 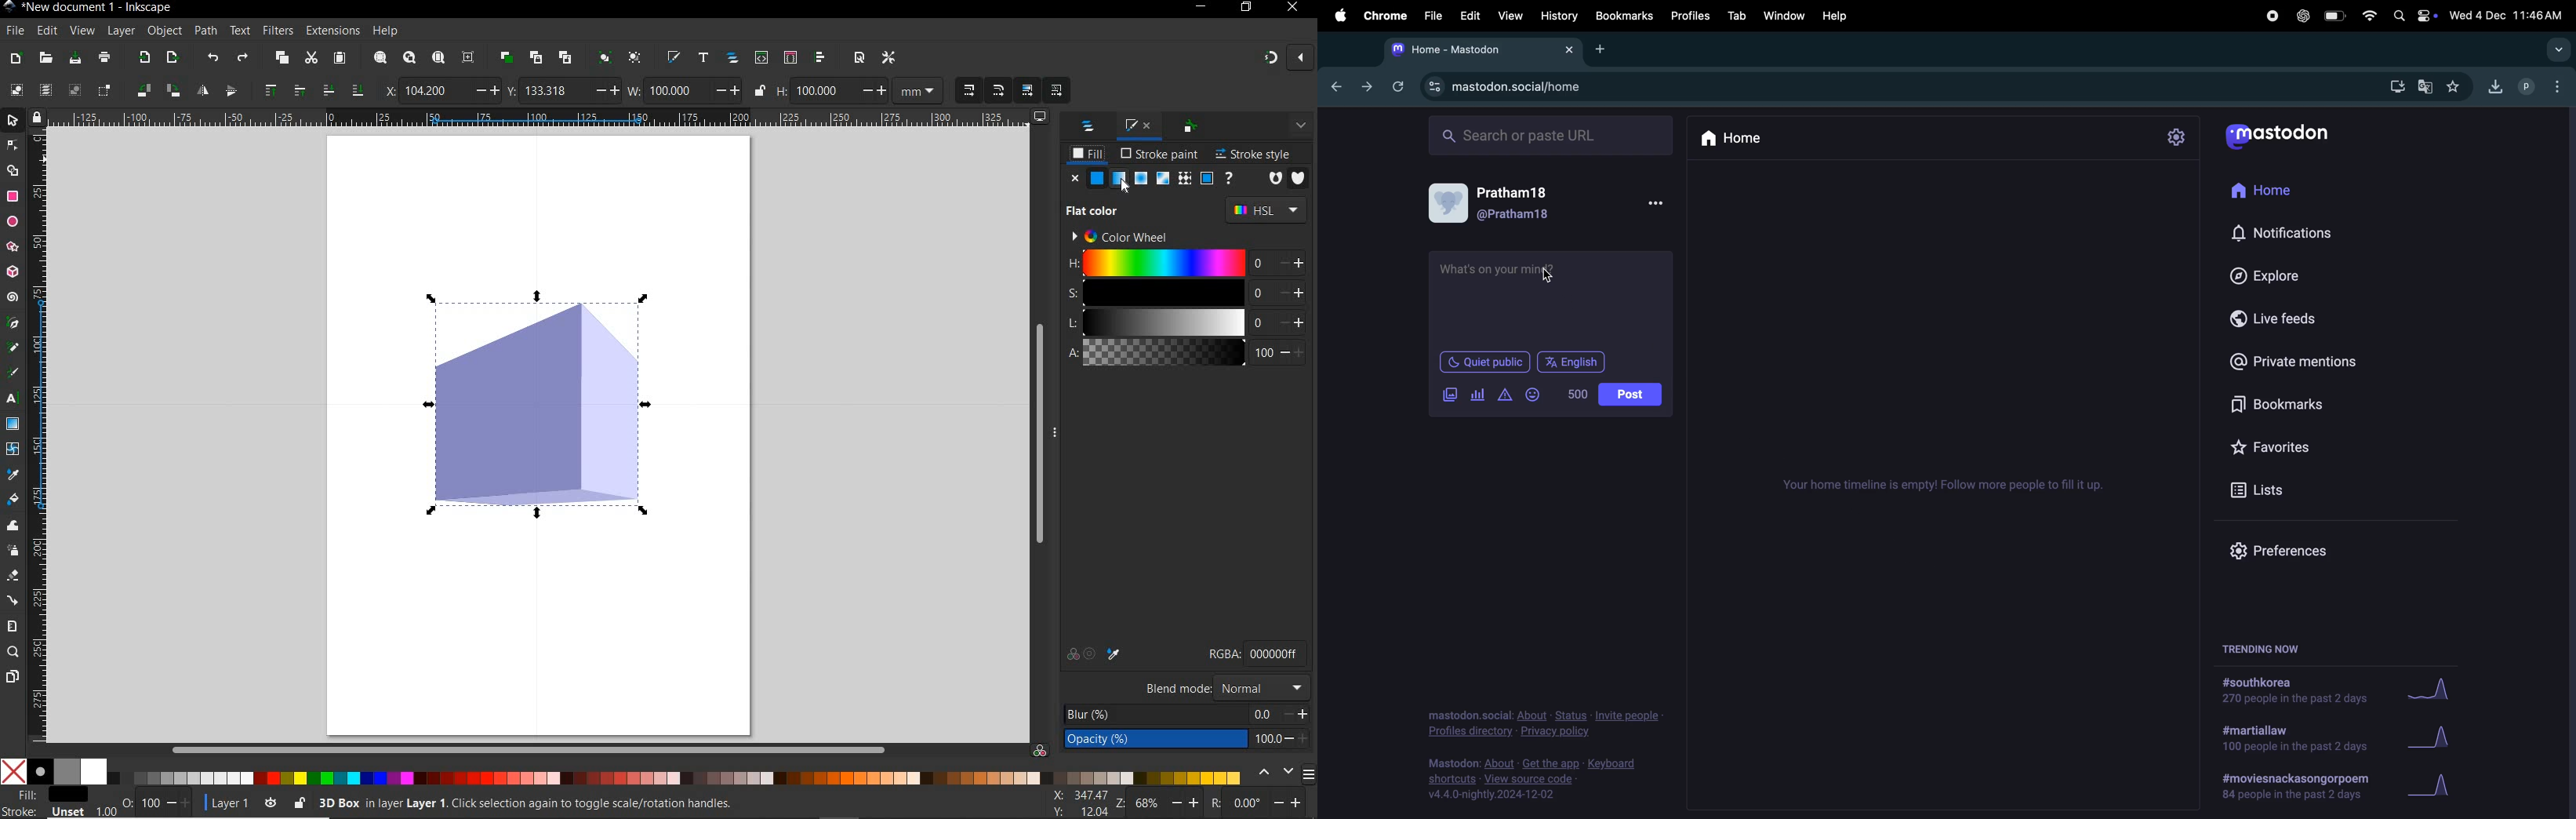 What do you see at coordinates (2267, 191) in the screenshot?
I see `home` at bounding box center [2267, 191].